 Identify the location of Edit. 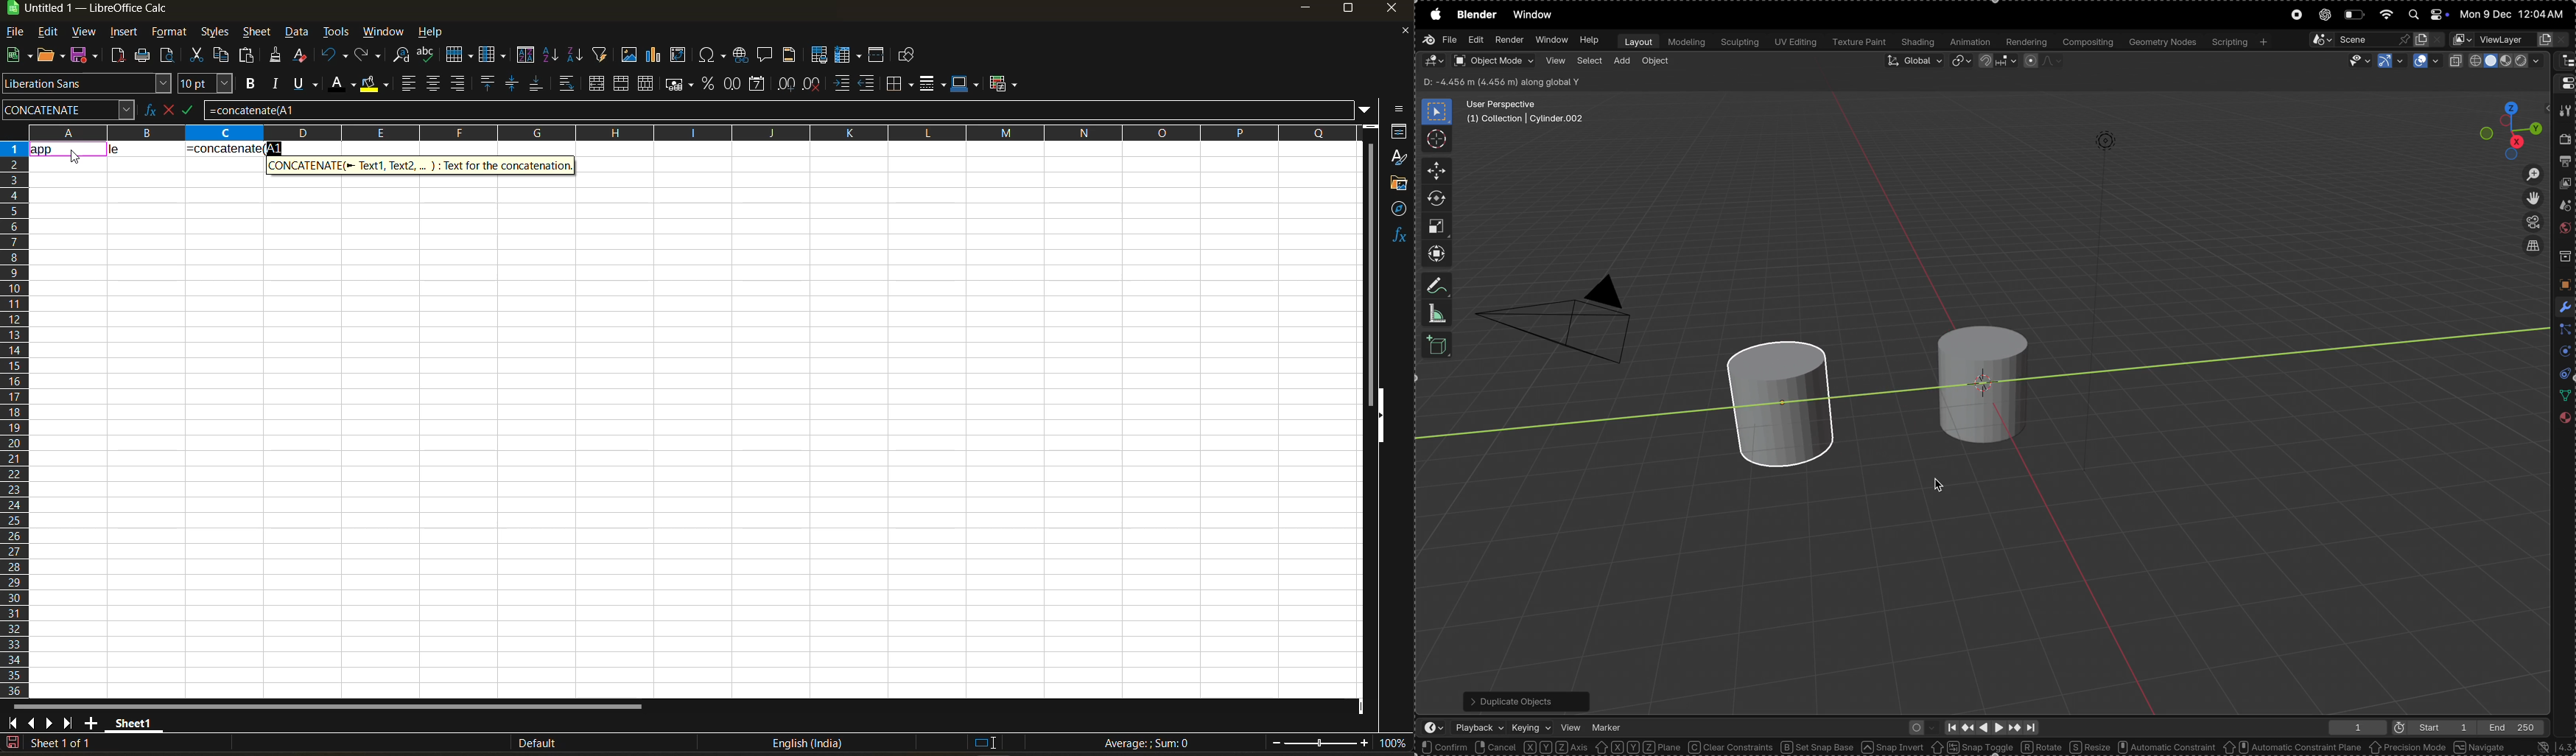
(1474, 41).